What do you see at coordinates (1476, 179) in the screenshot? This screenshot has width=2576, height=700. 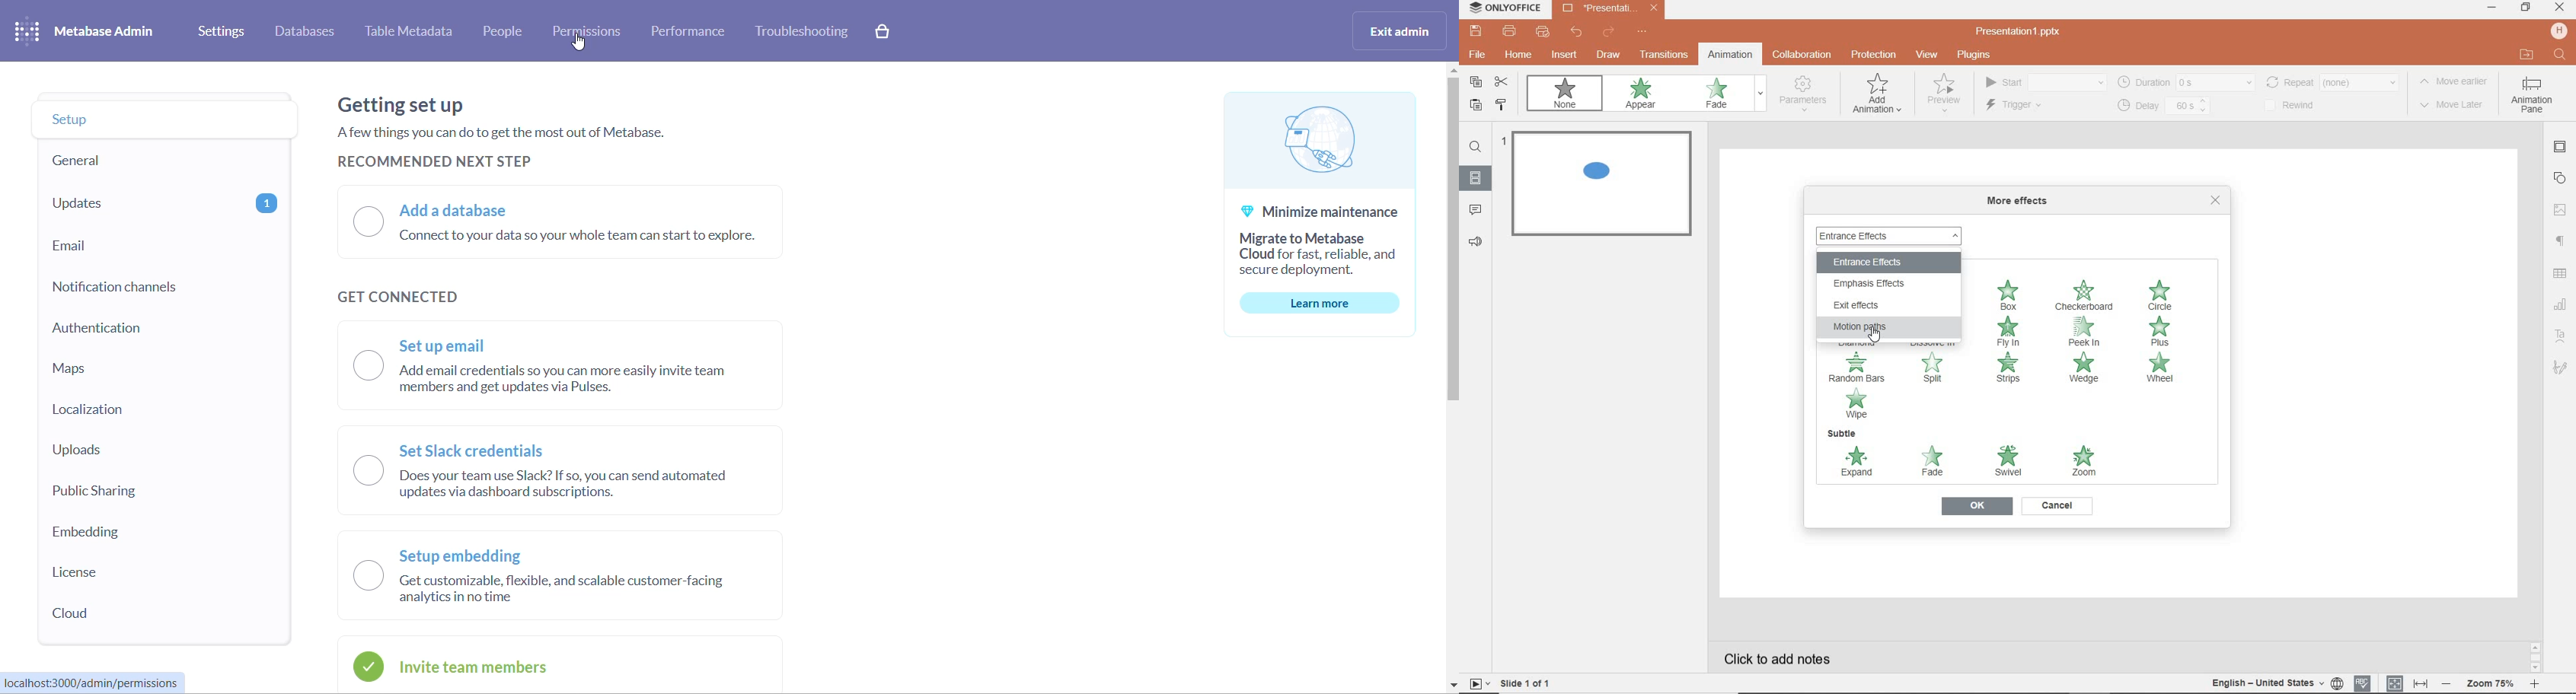 I see `slide` at bounding box center [1476, 179].